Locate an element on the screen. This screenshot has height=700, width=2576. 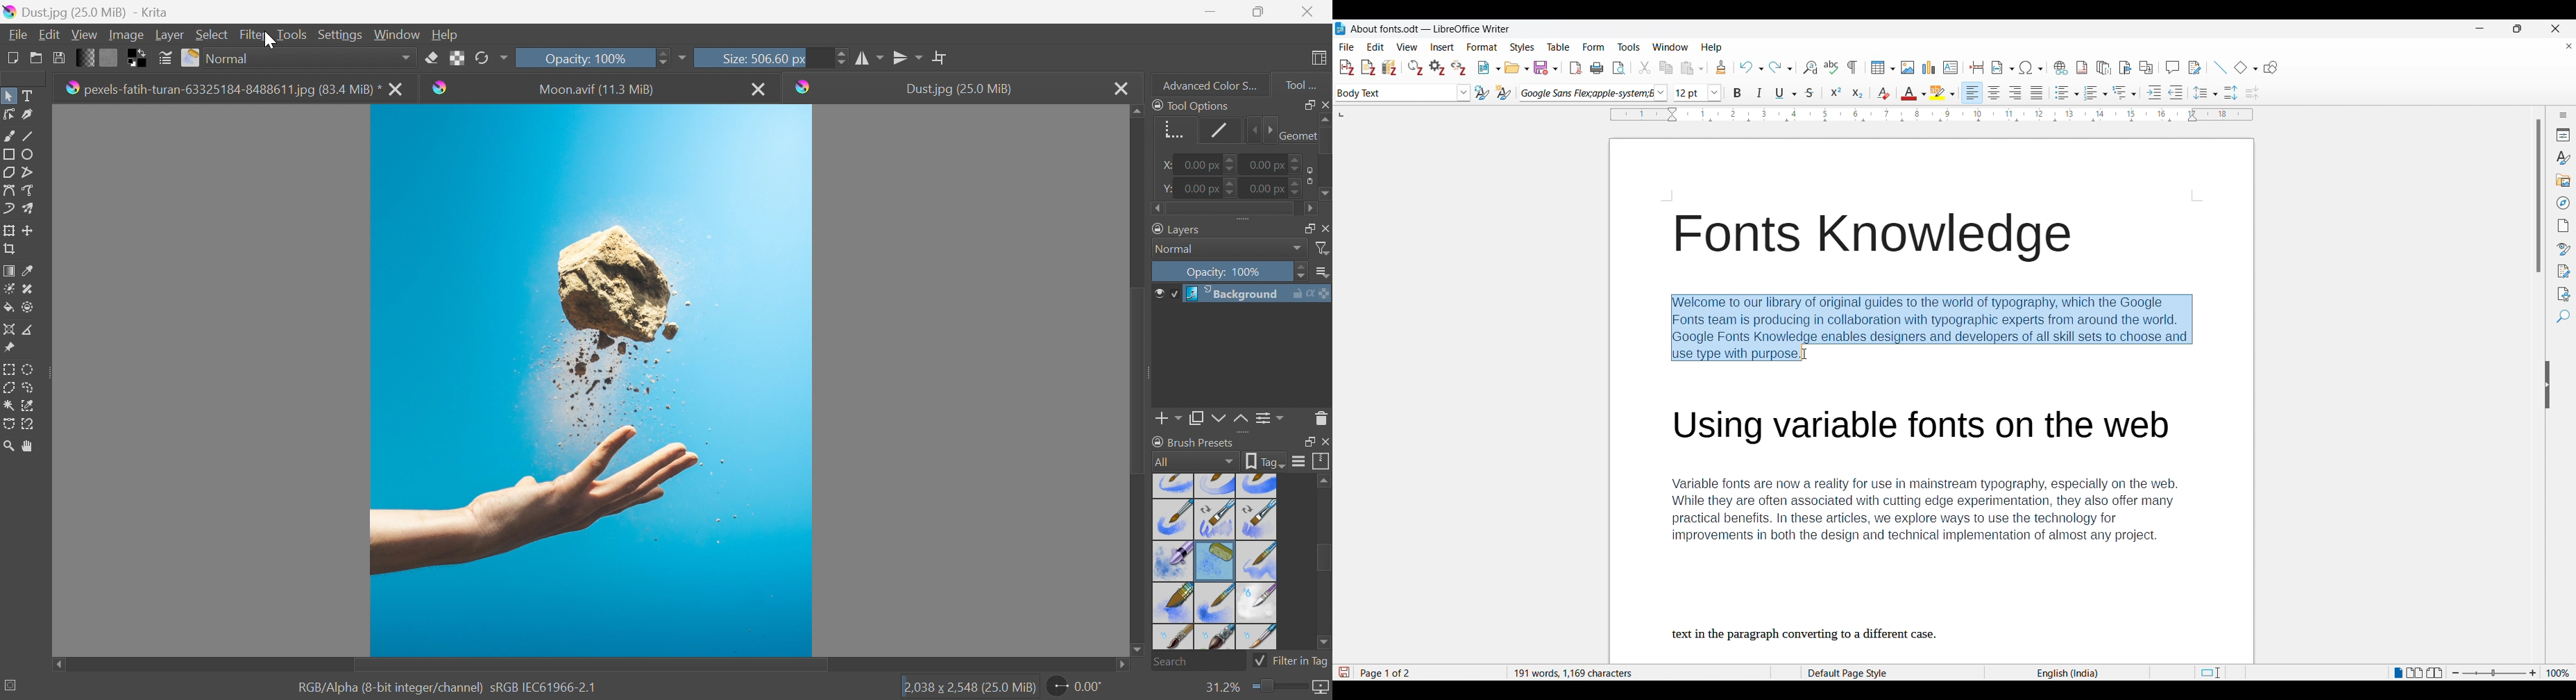
Set eraser mode is located at coordinates (431, 56).